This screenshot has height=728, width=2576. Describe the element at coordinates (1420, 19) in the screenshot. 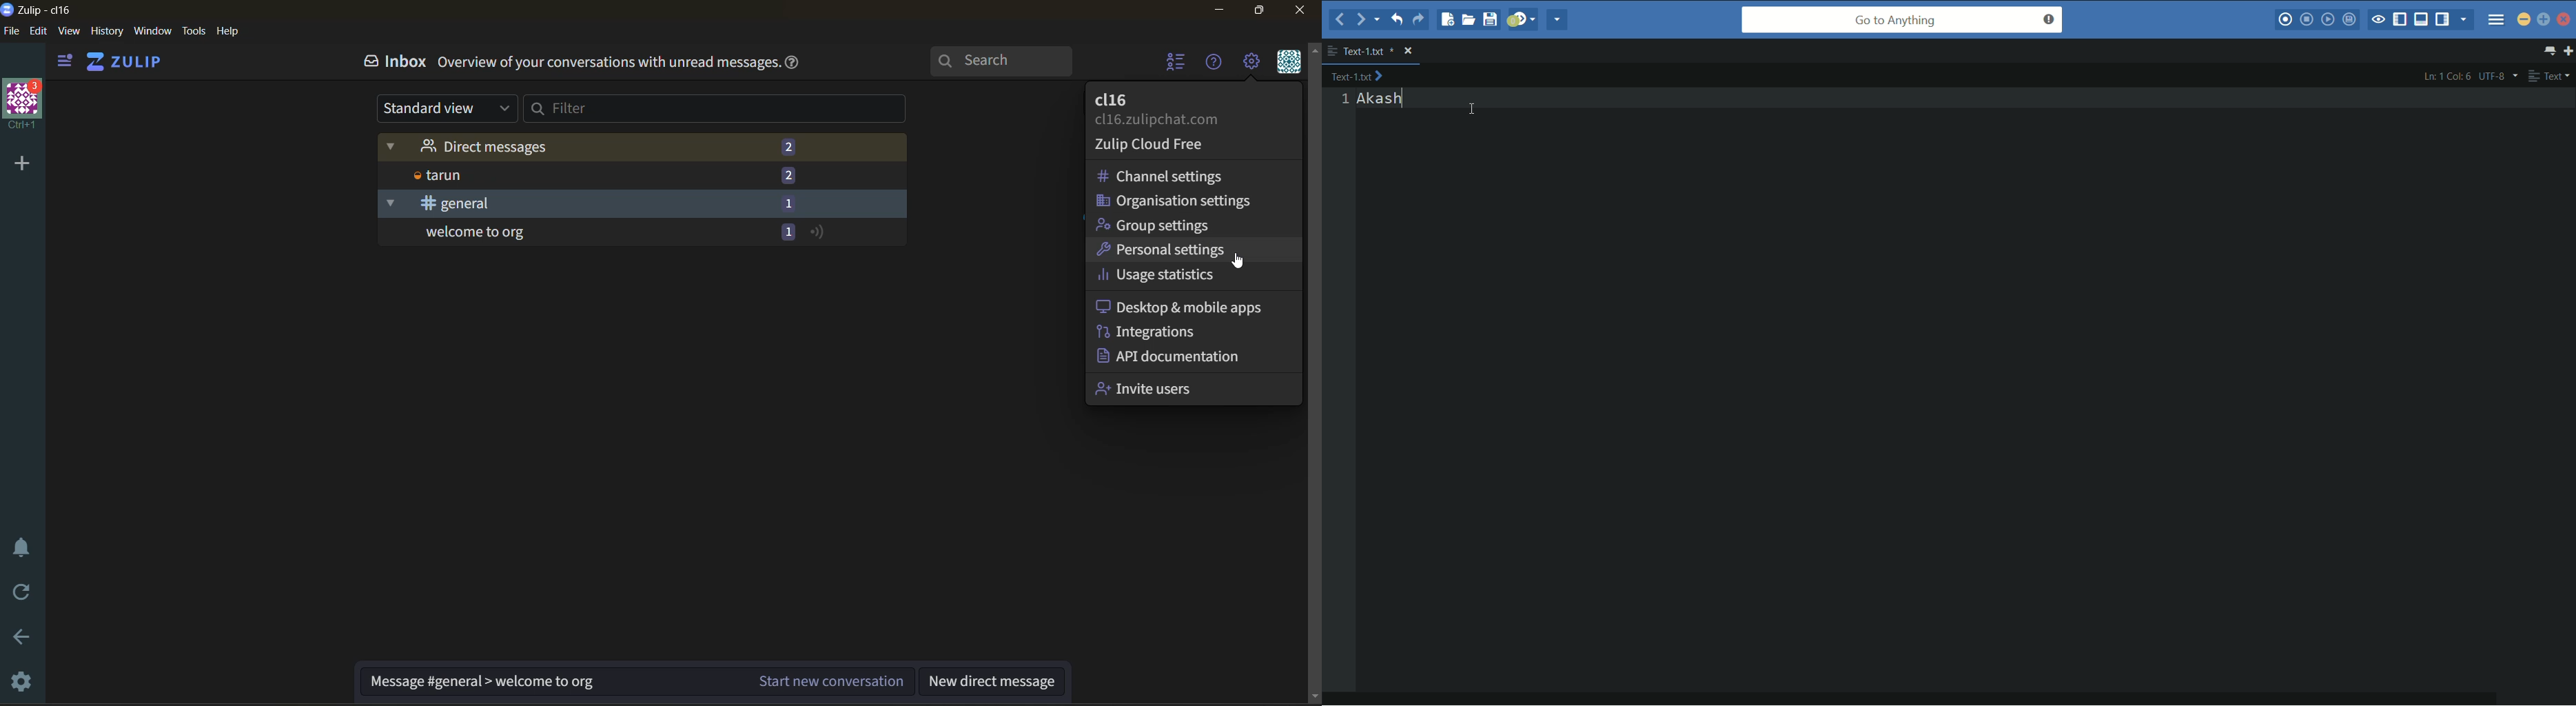

I see `redo` at that location.